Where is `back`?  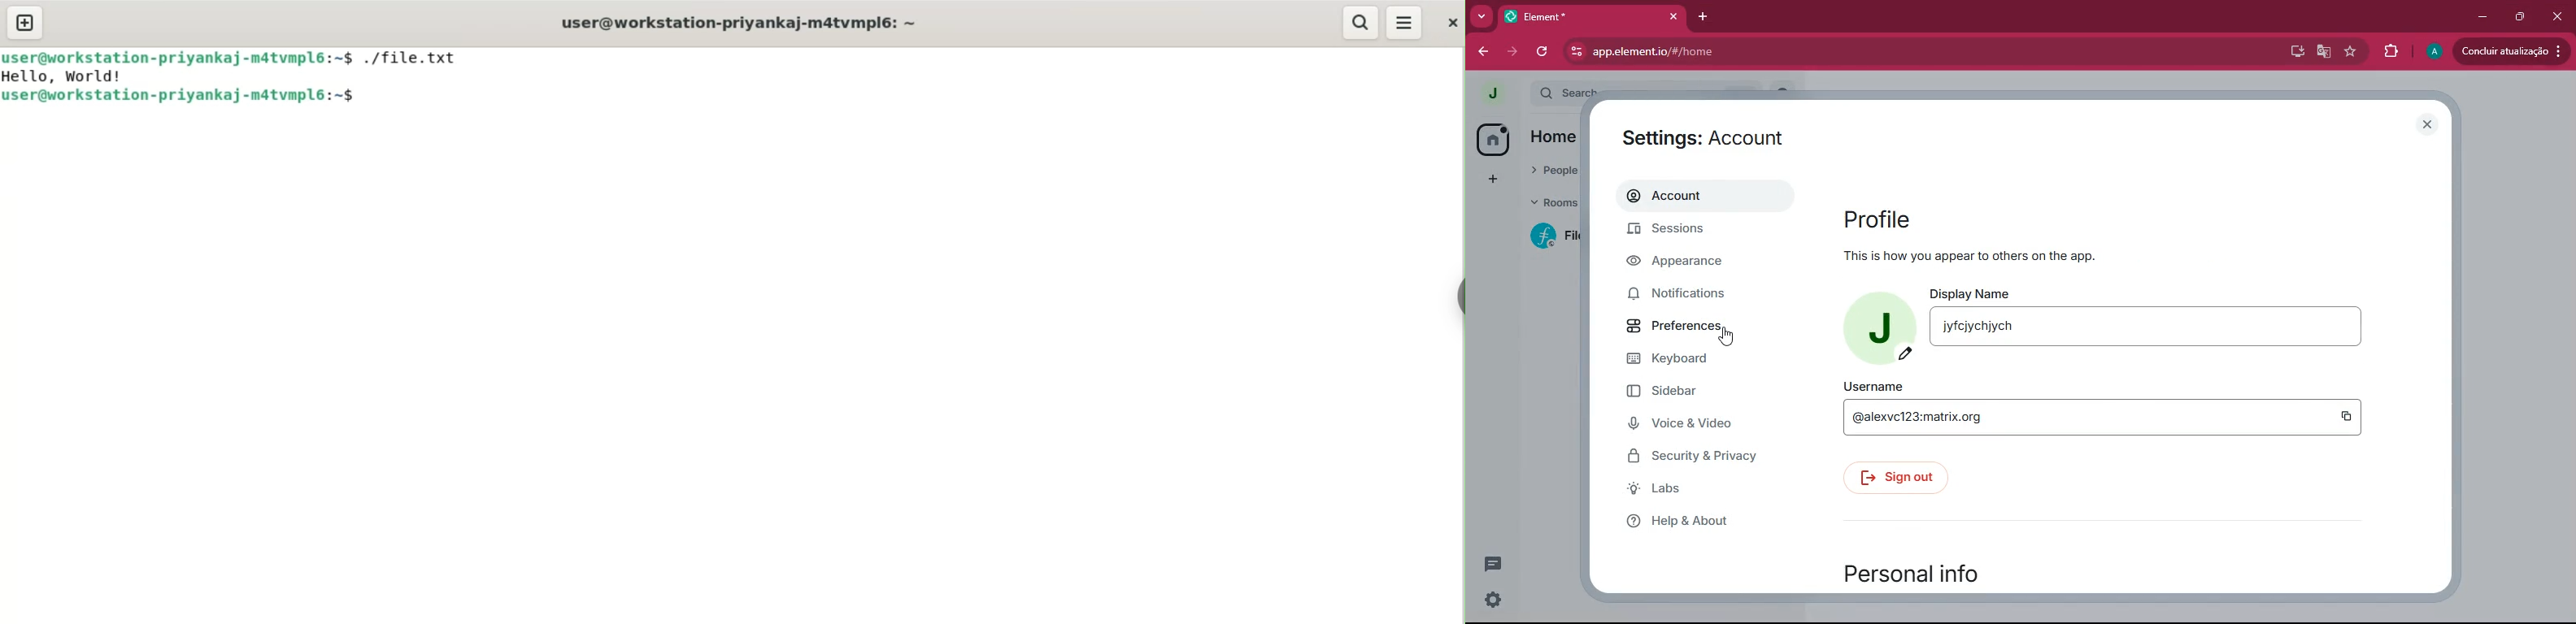 back is located at coordinates (1484, 50).